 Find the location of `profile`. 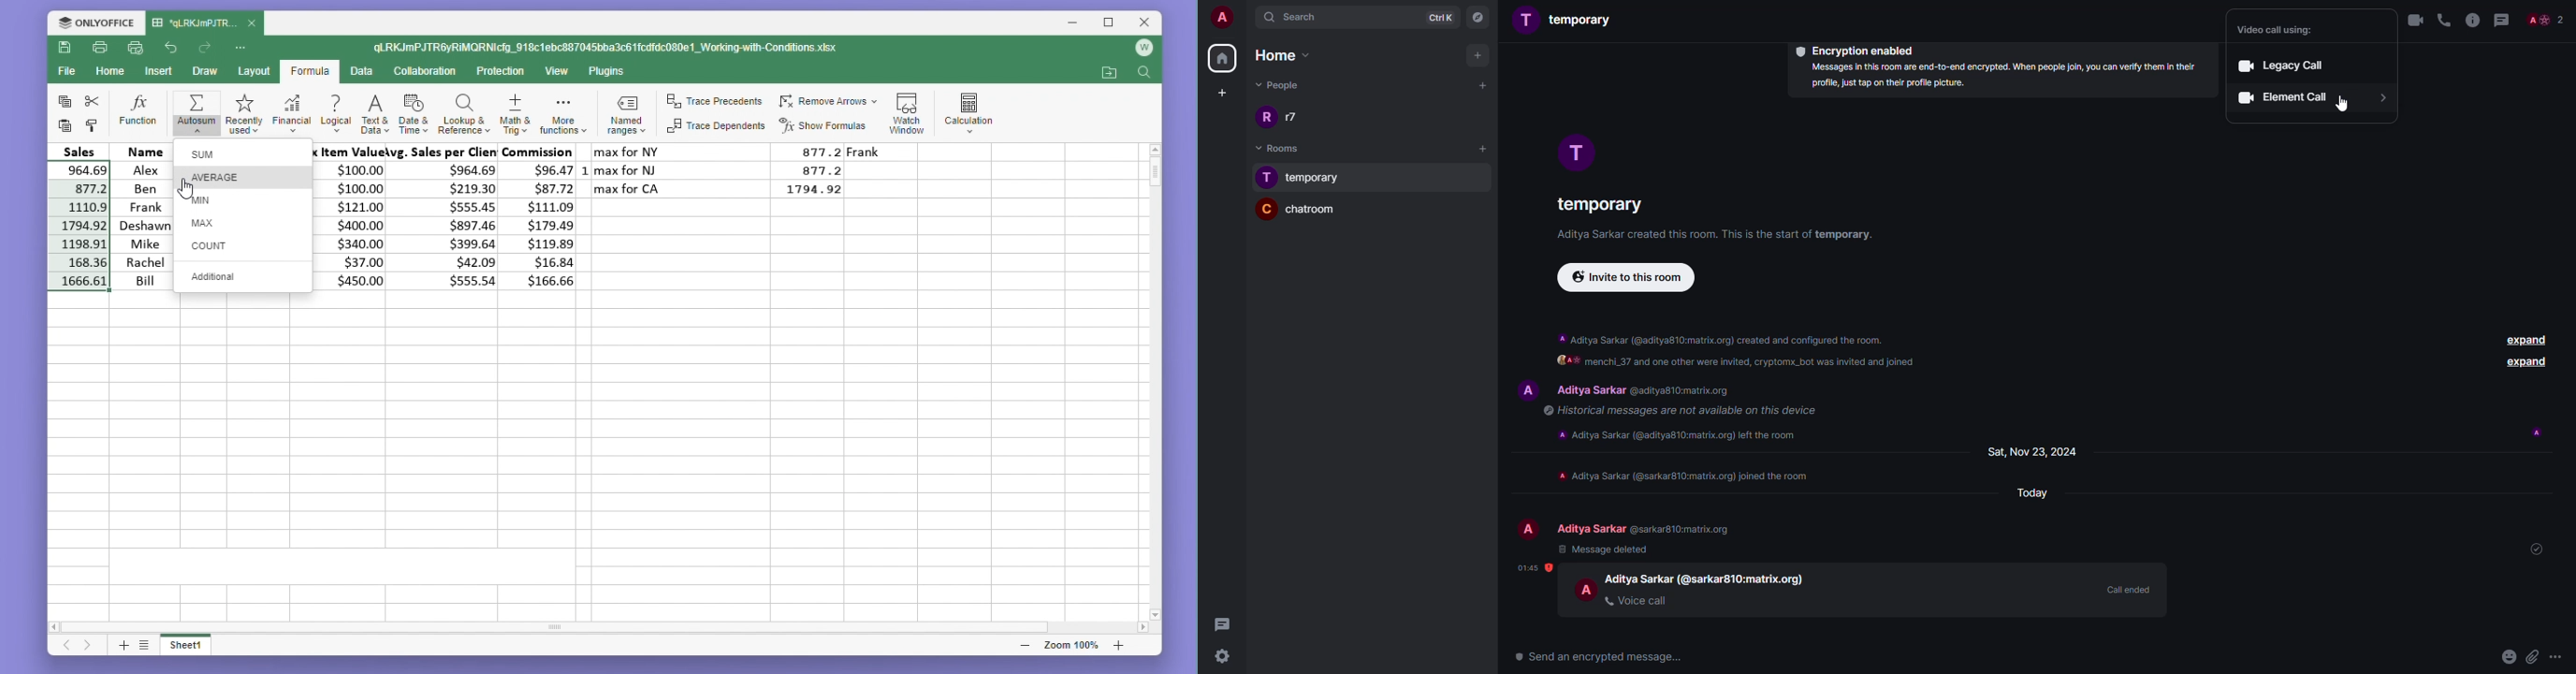

profile is located at coordinates (1523, 529).